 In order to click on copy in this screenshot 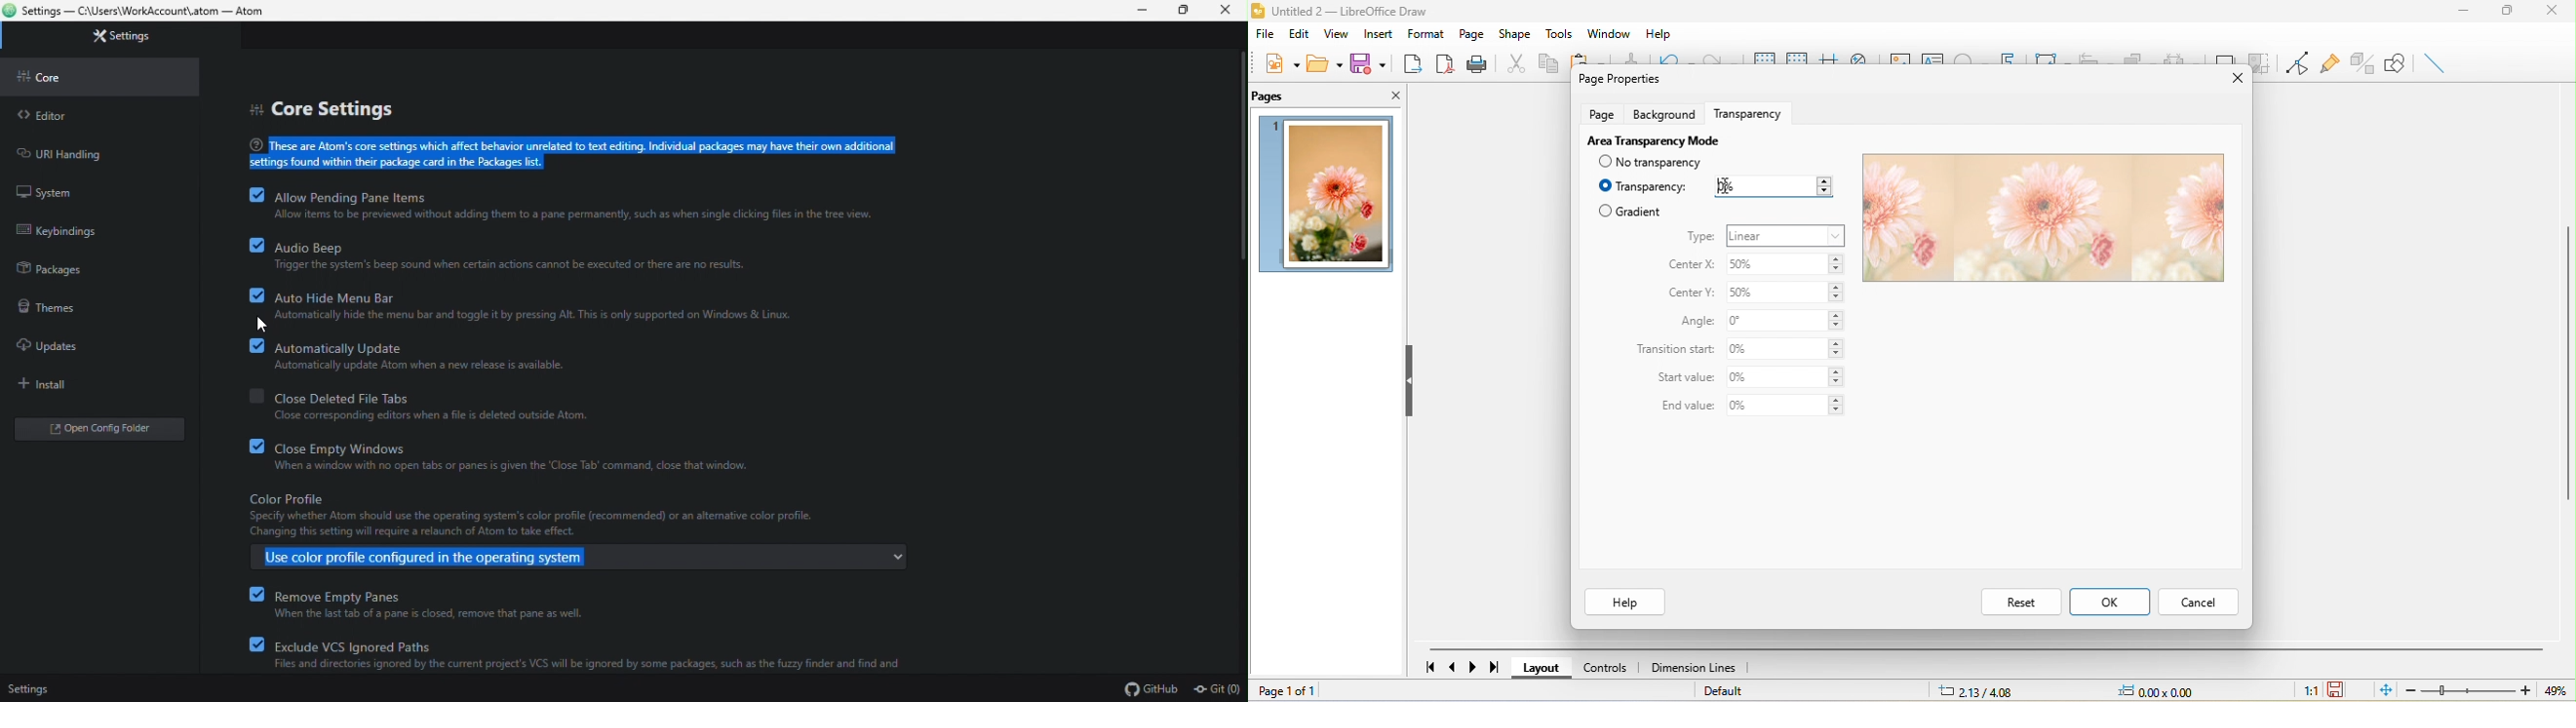, I will do `click(1547, 62)`.